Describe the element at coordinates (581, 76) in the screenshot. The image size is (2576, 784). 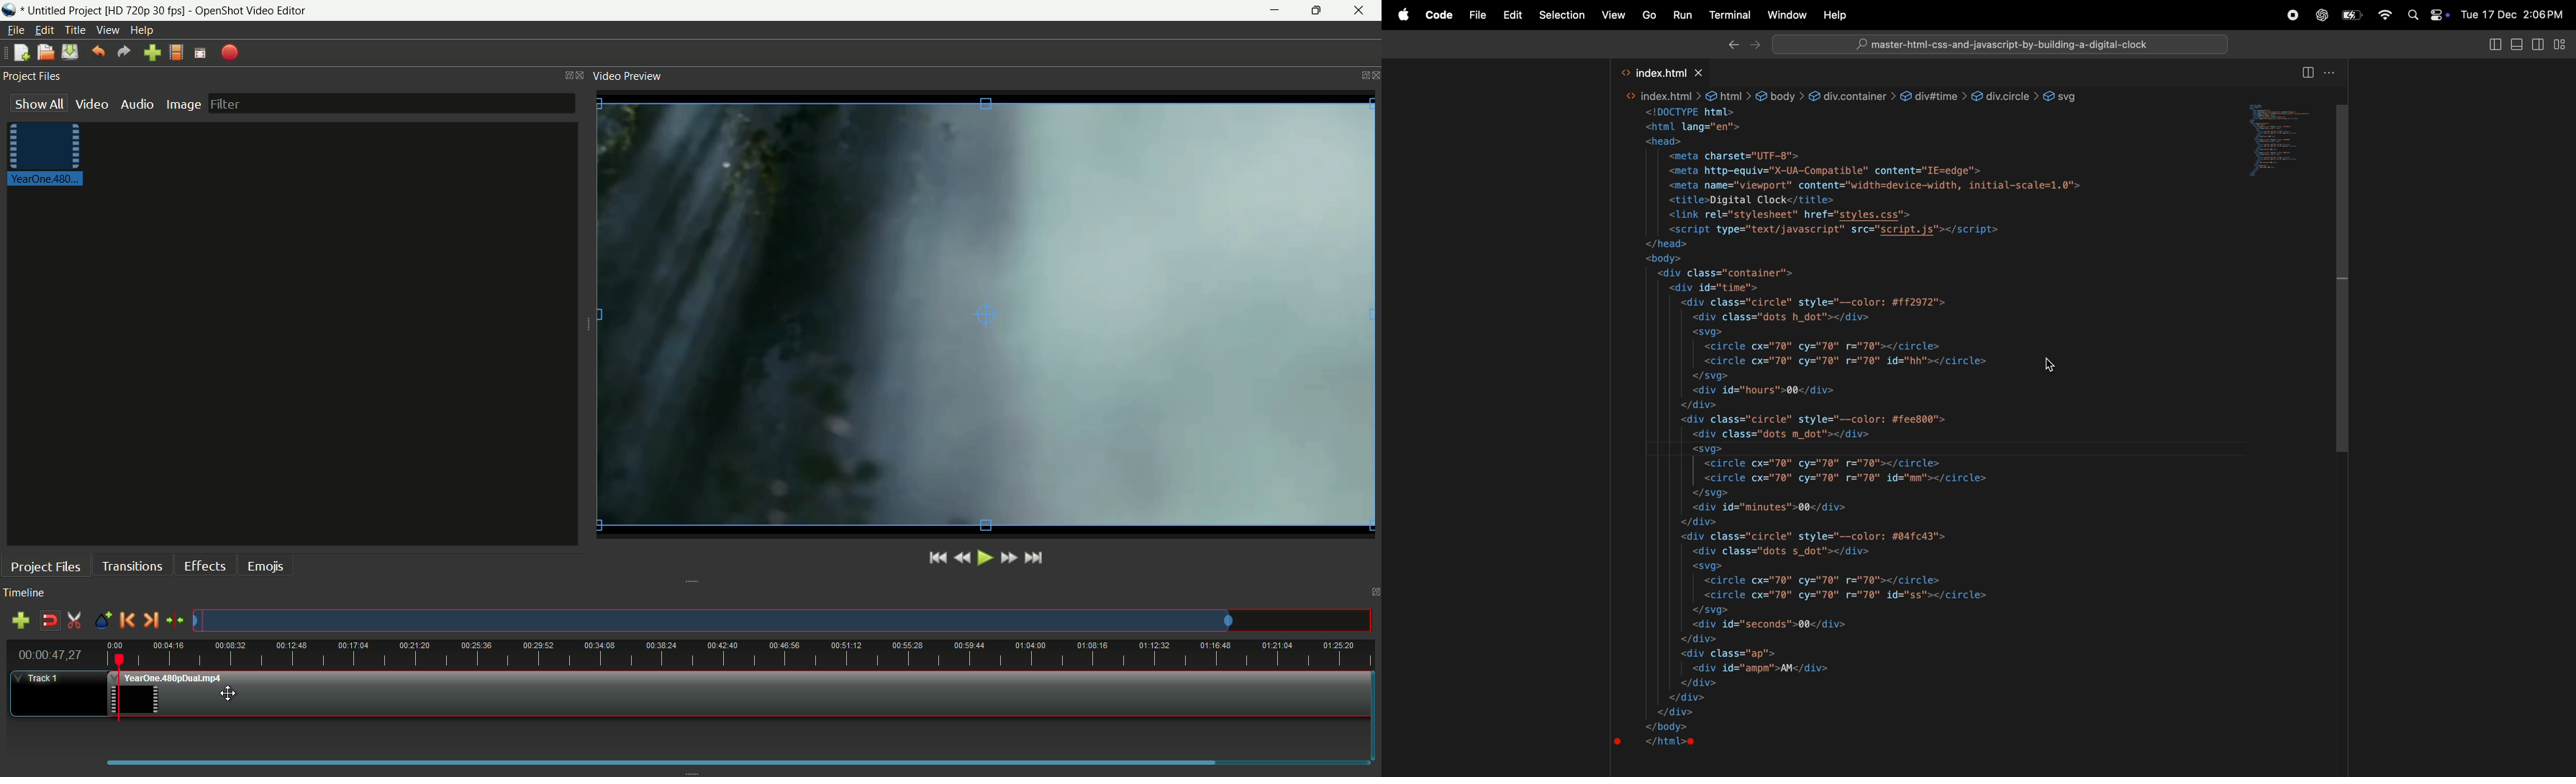
I see `close project files` at that location.